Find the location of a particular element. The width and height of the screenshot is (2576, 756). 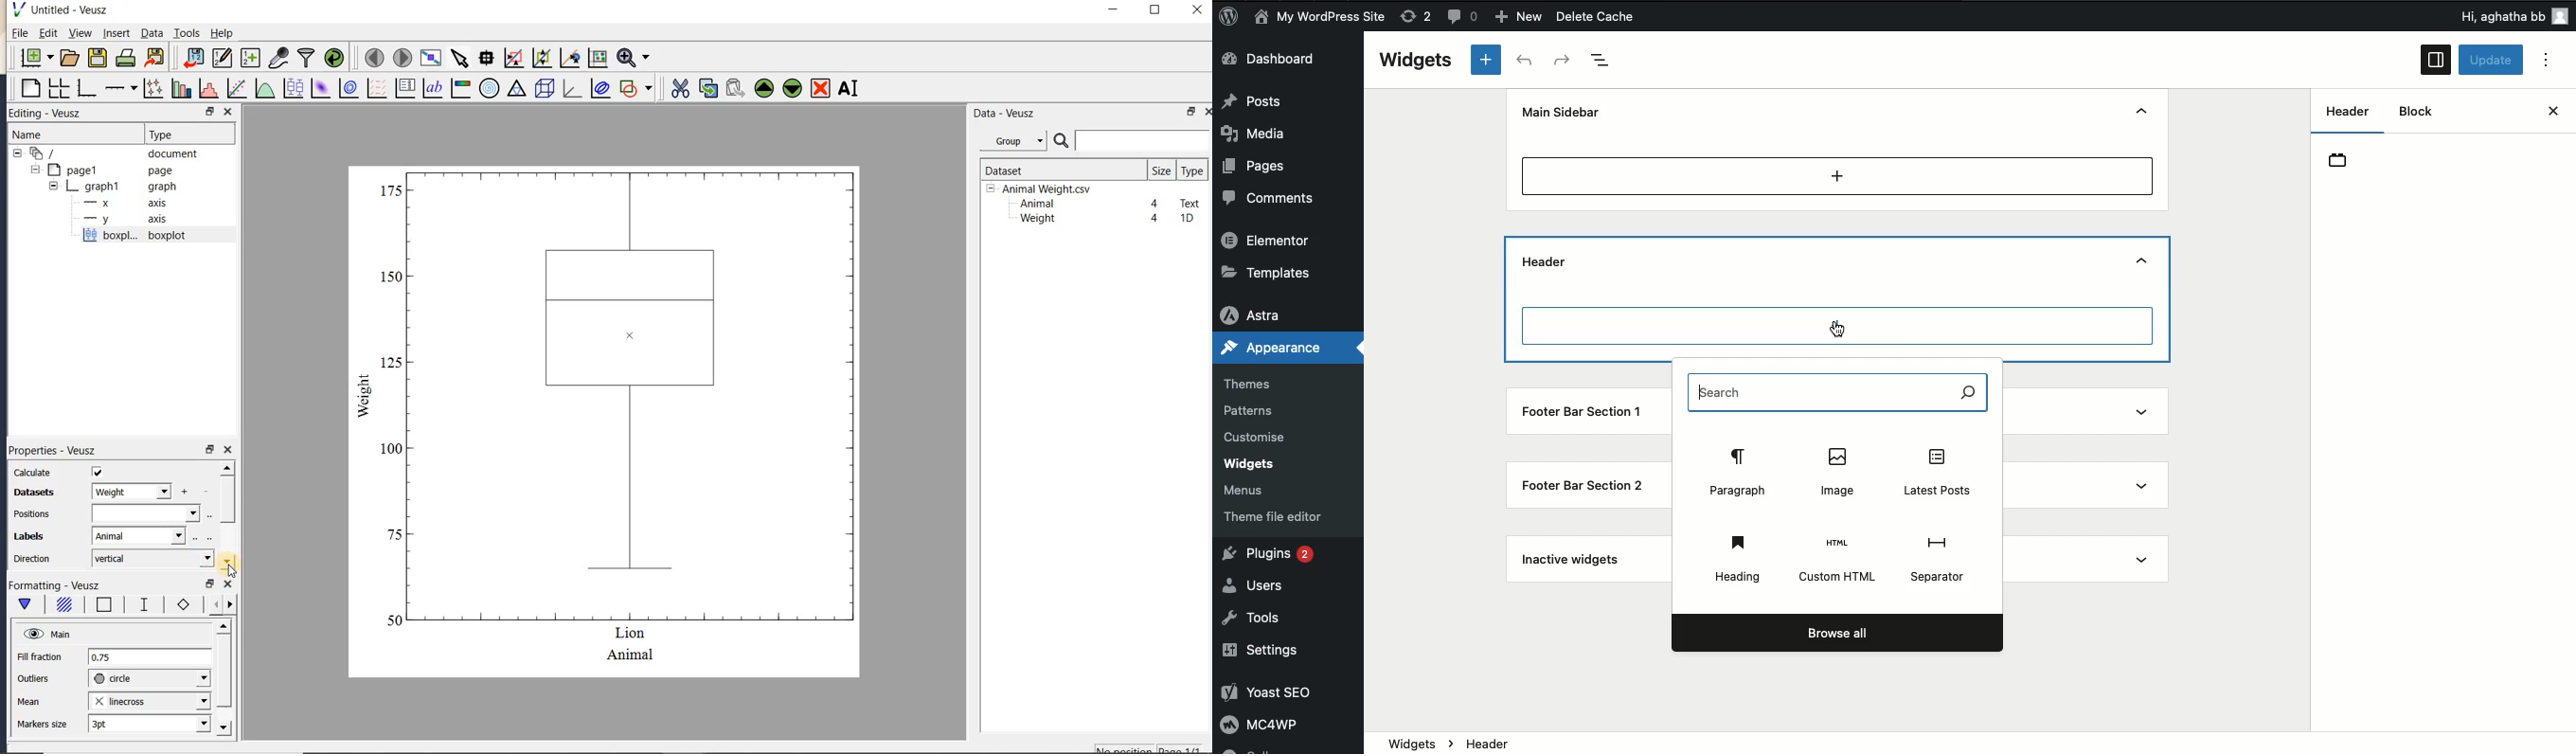

plot key is located at coordinates (404, 88).